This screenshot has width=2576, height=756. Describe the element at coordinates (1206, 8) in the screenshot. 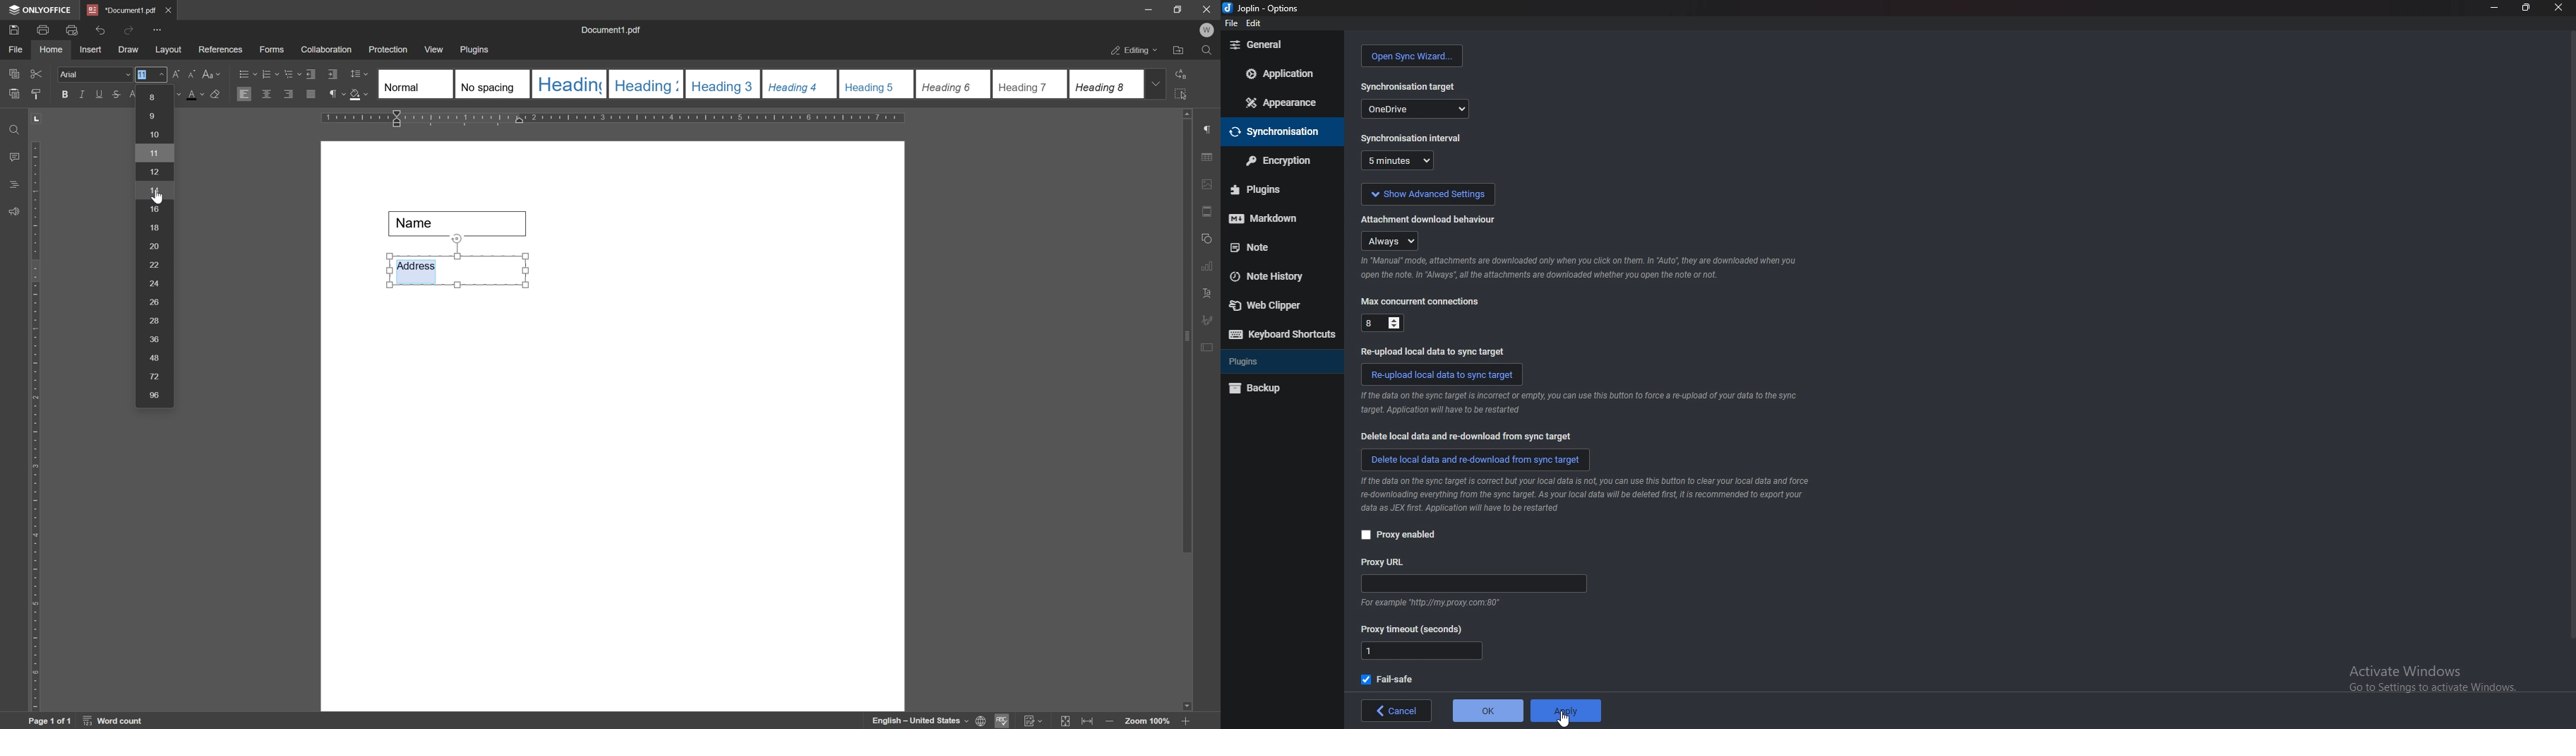

I see `close` at that location.